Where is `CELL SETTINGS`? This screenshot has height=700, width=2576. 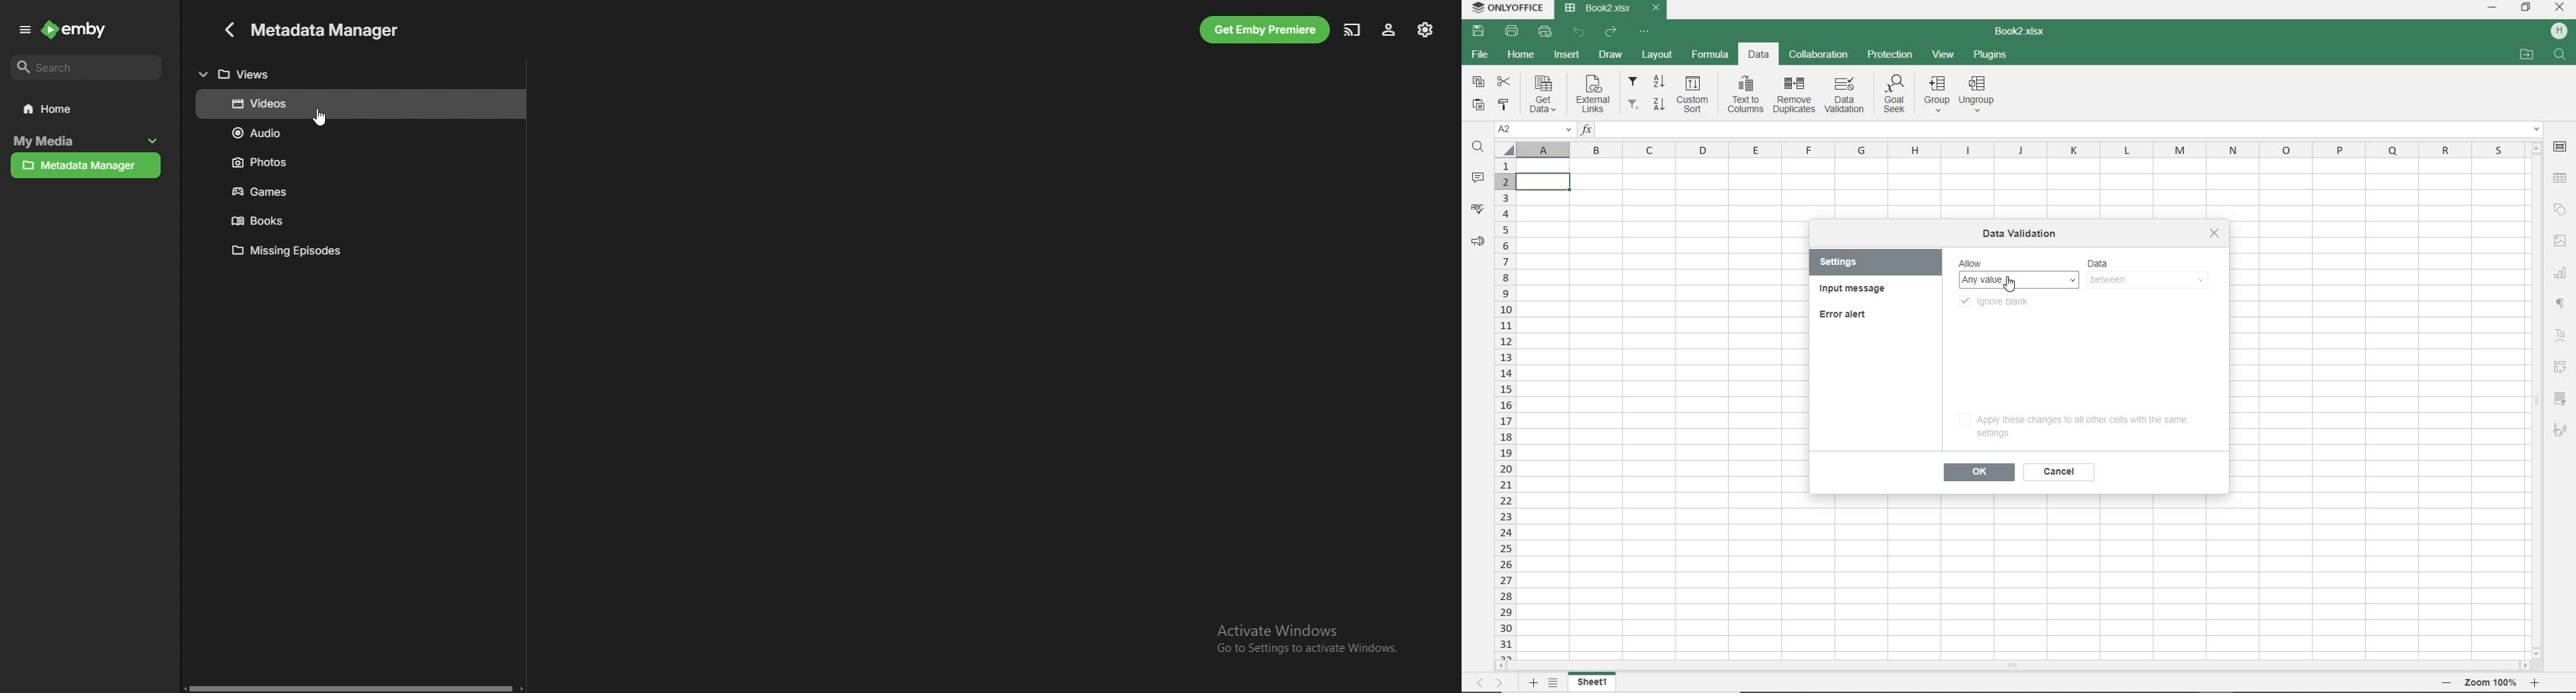
CELL SETTINGS is located at coordinates (2560, 147).